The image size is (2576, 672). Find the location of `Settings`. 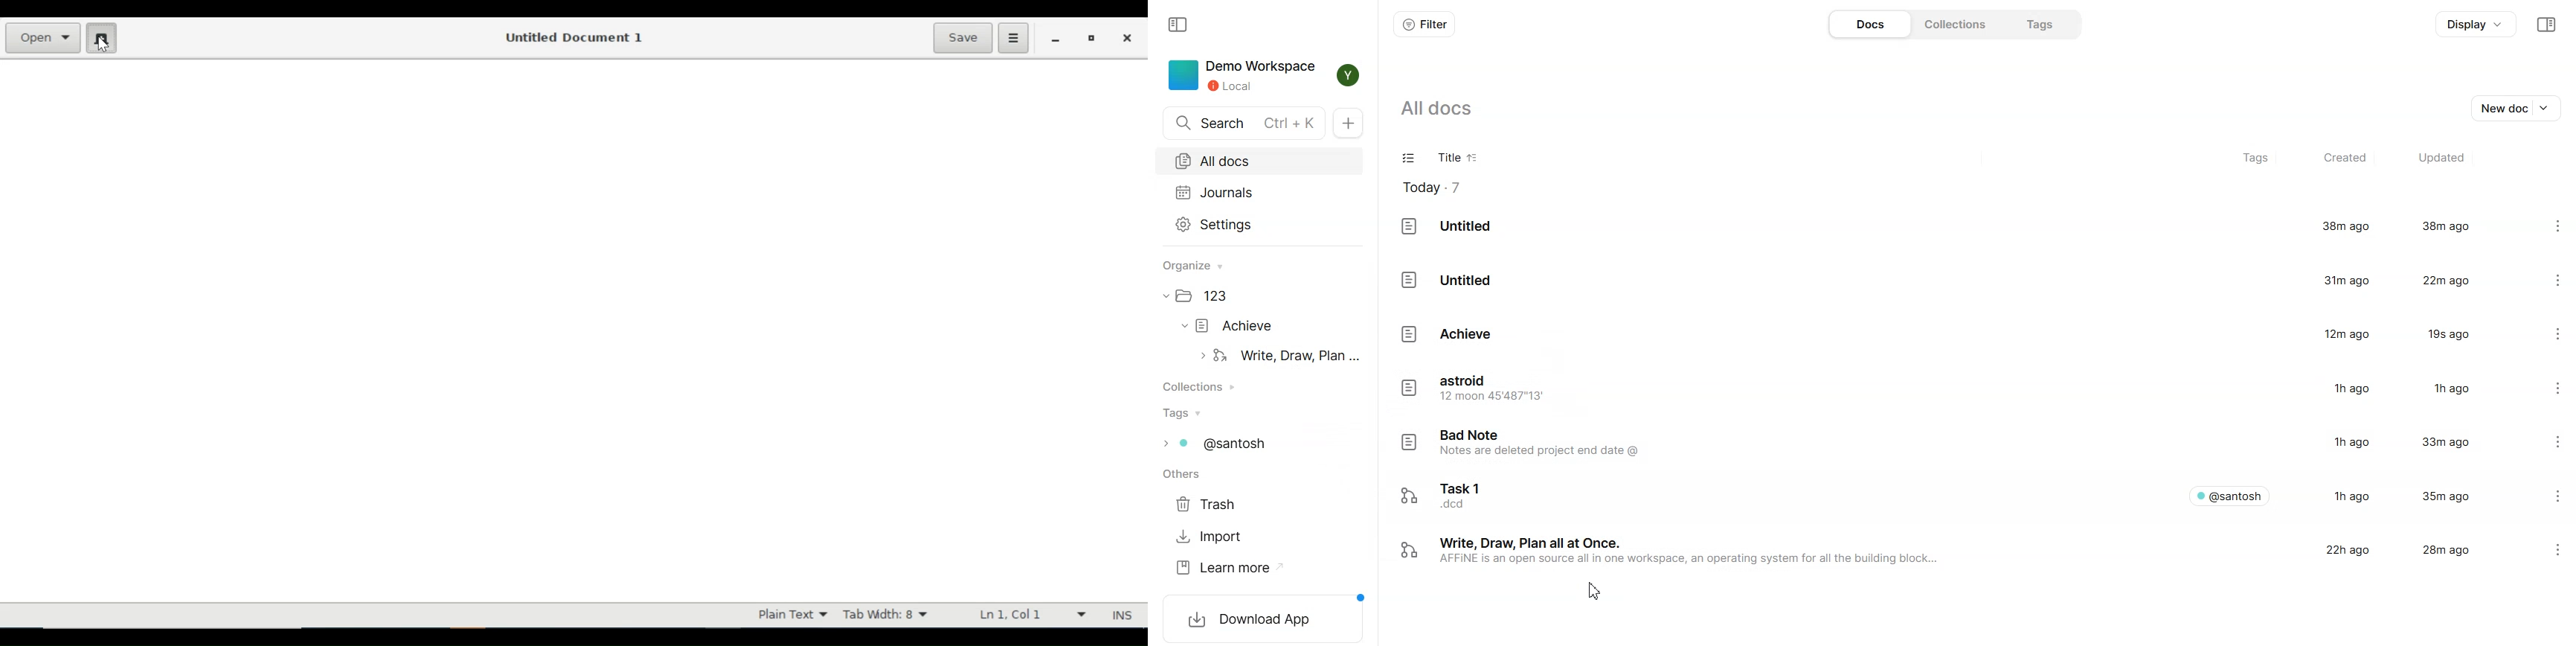

Settings is located at coordinates (2543, 227).